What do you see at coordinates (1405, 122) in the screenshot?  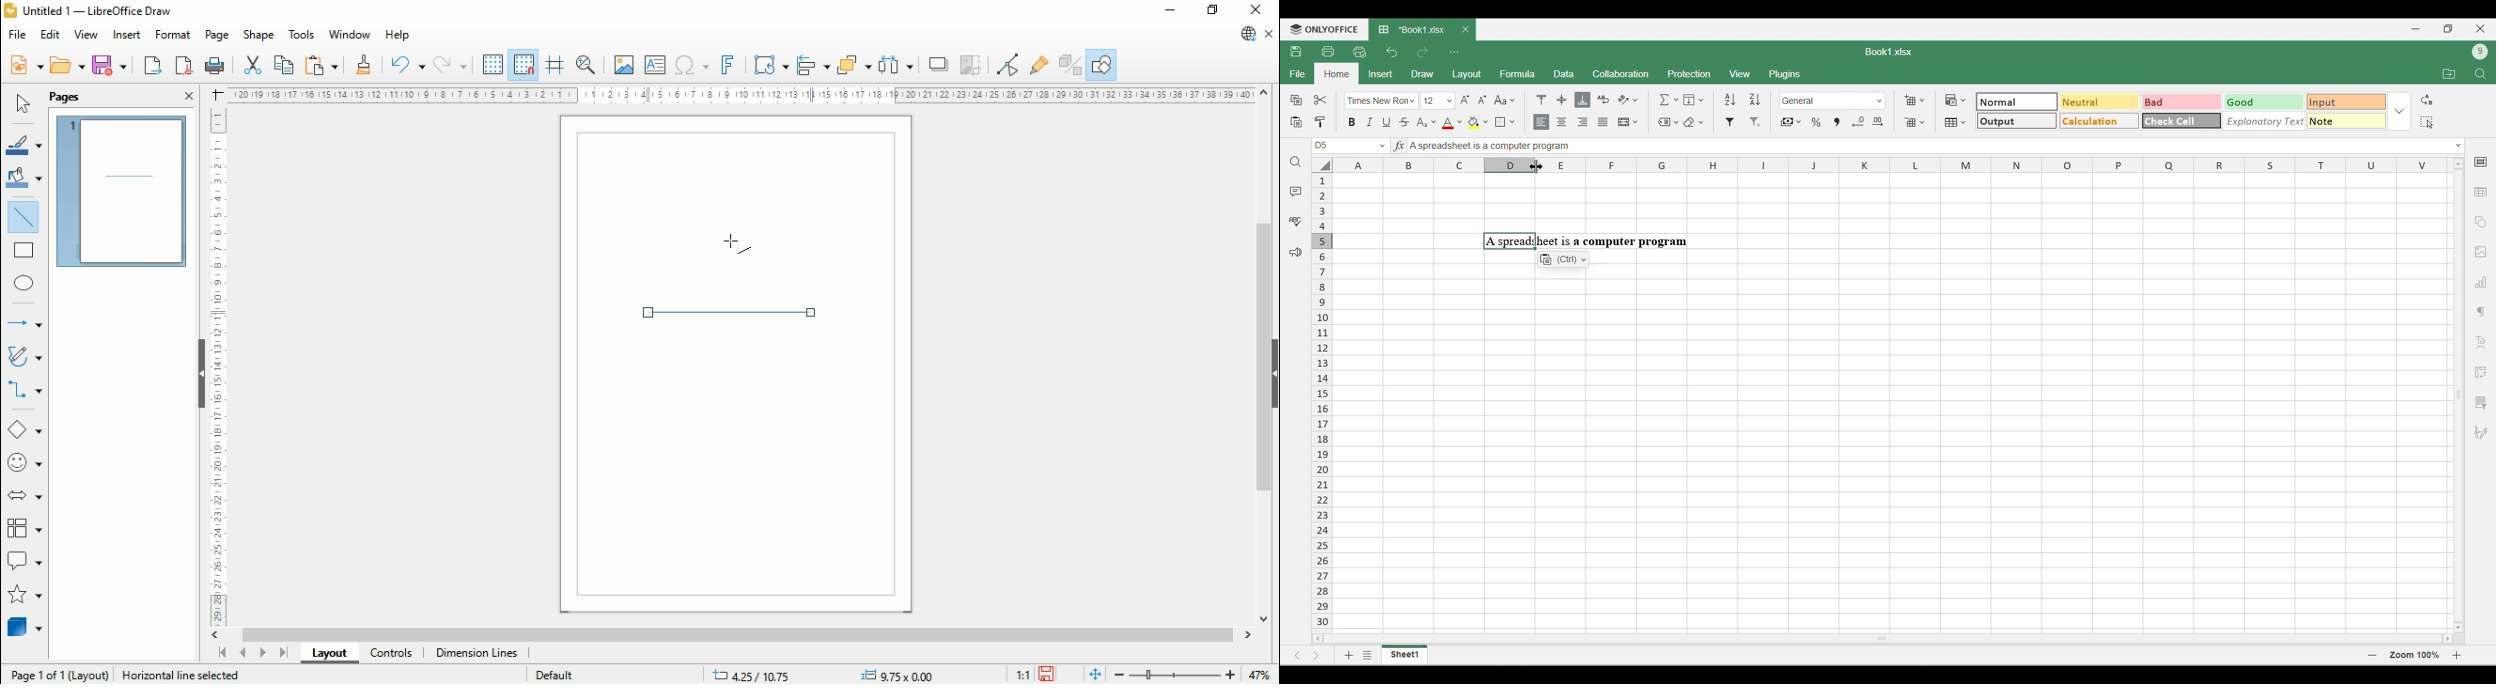 I see `Strike through ` at bounding box center [1405, 122].